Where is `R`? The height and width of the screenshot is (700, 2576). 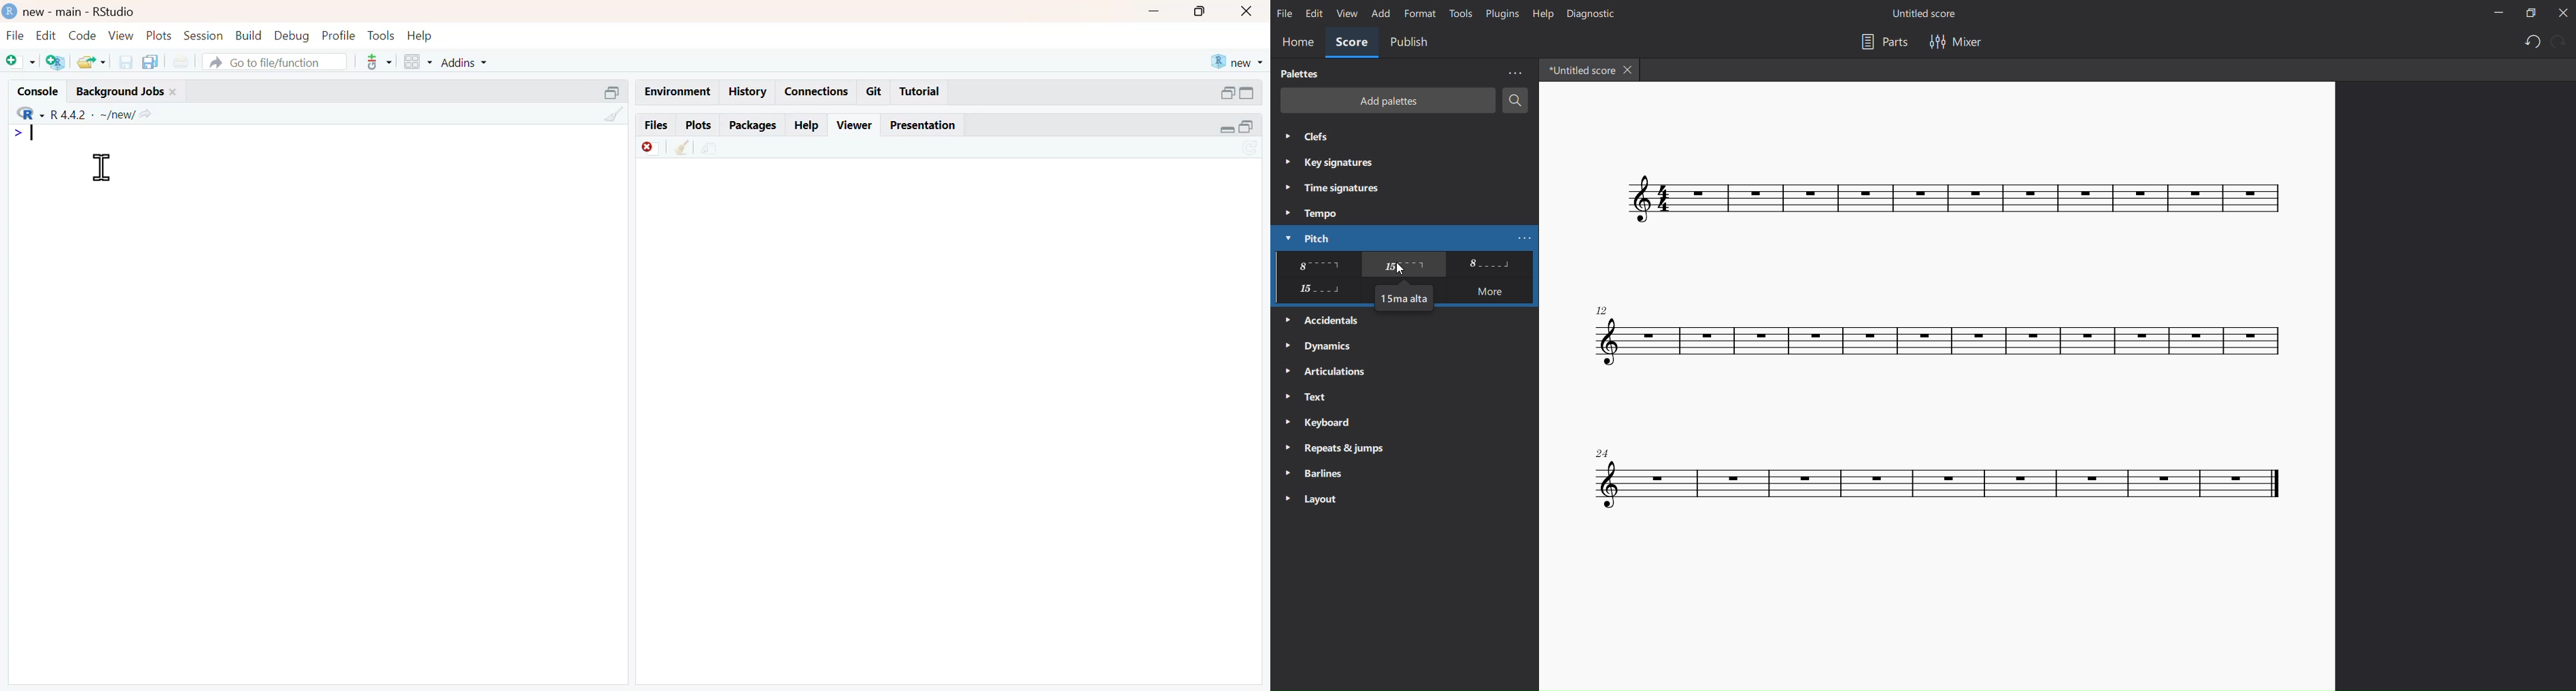 R is located at coordinates (32, 113).